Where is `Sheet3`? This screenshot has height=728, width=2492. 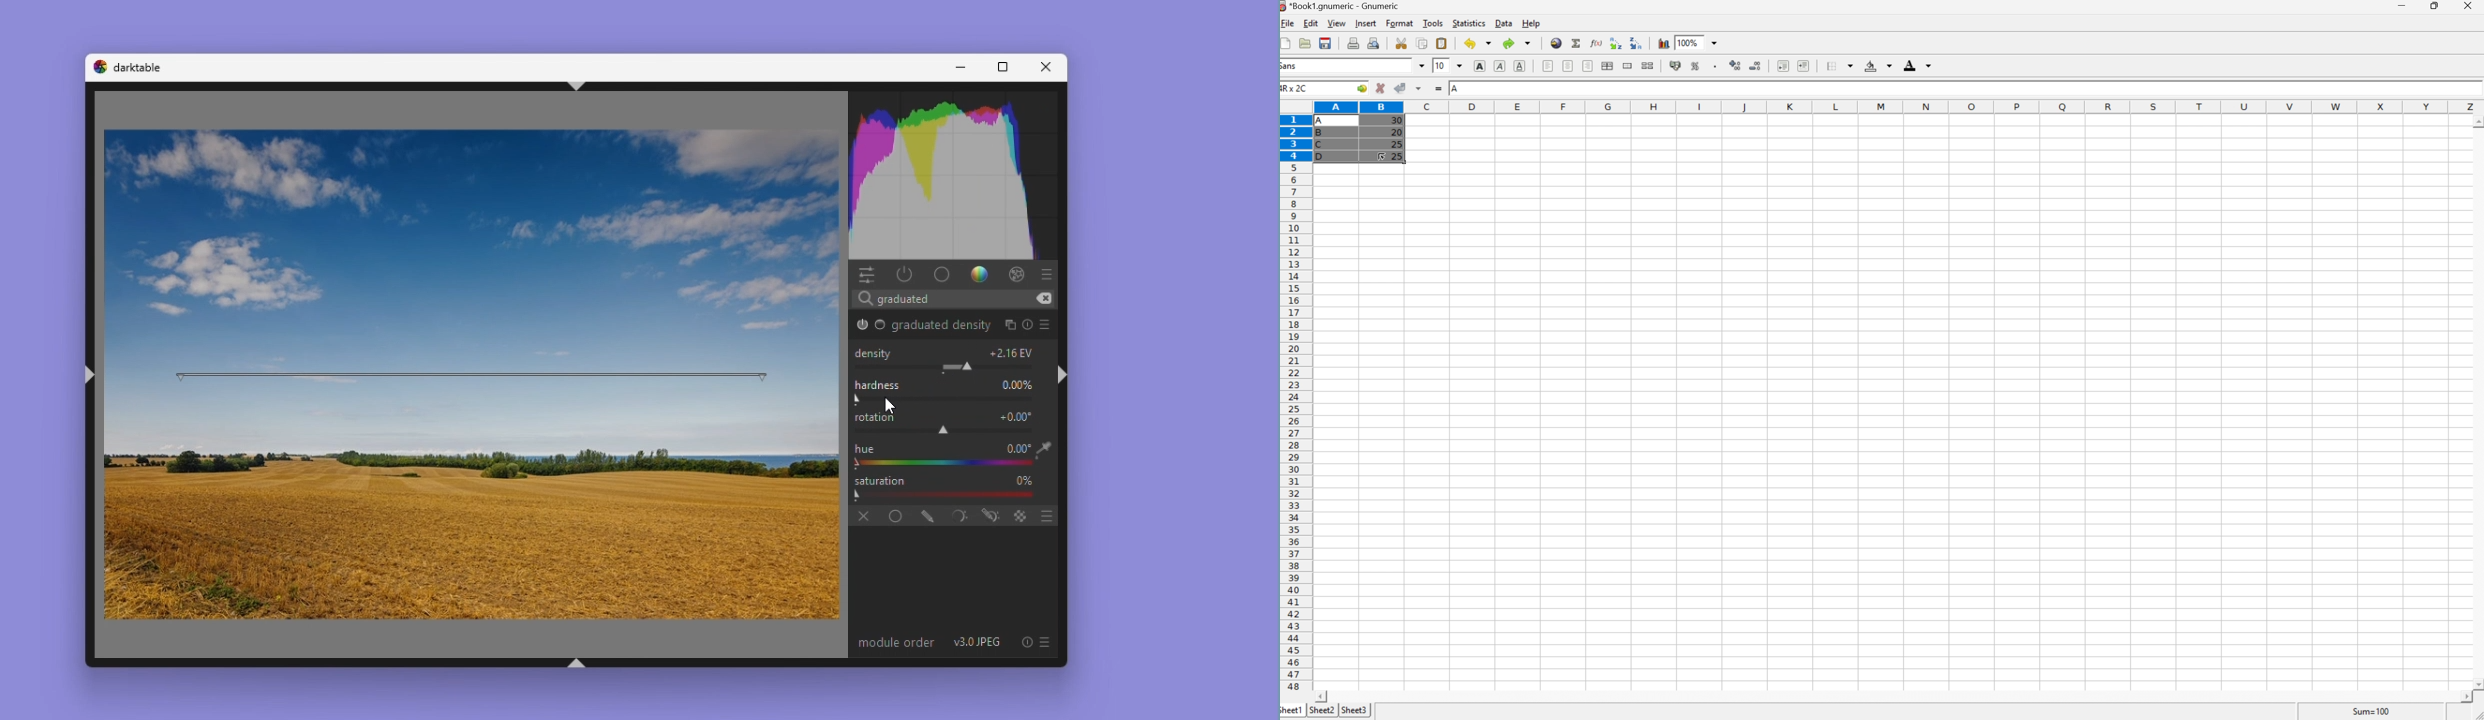 Sheet3 is located at coordinates (1355, 709).